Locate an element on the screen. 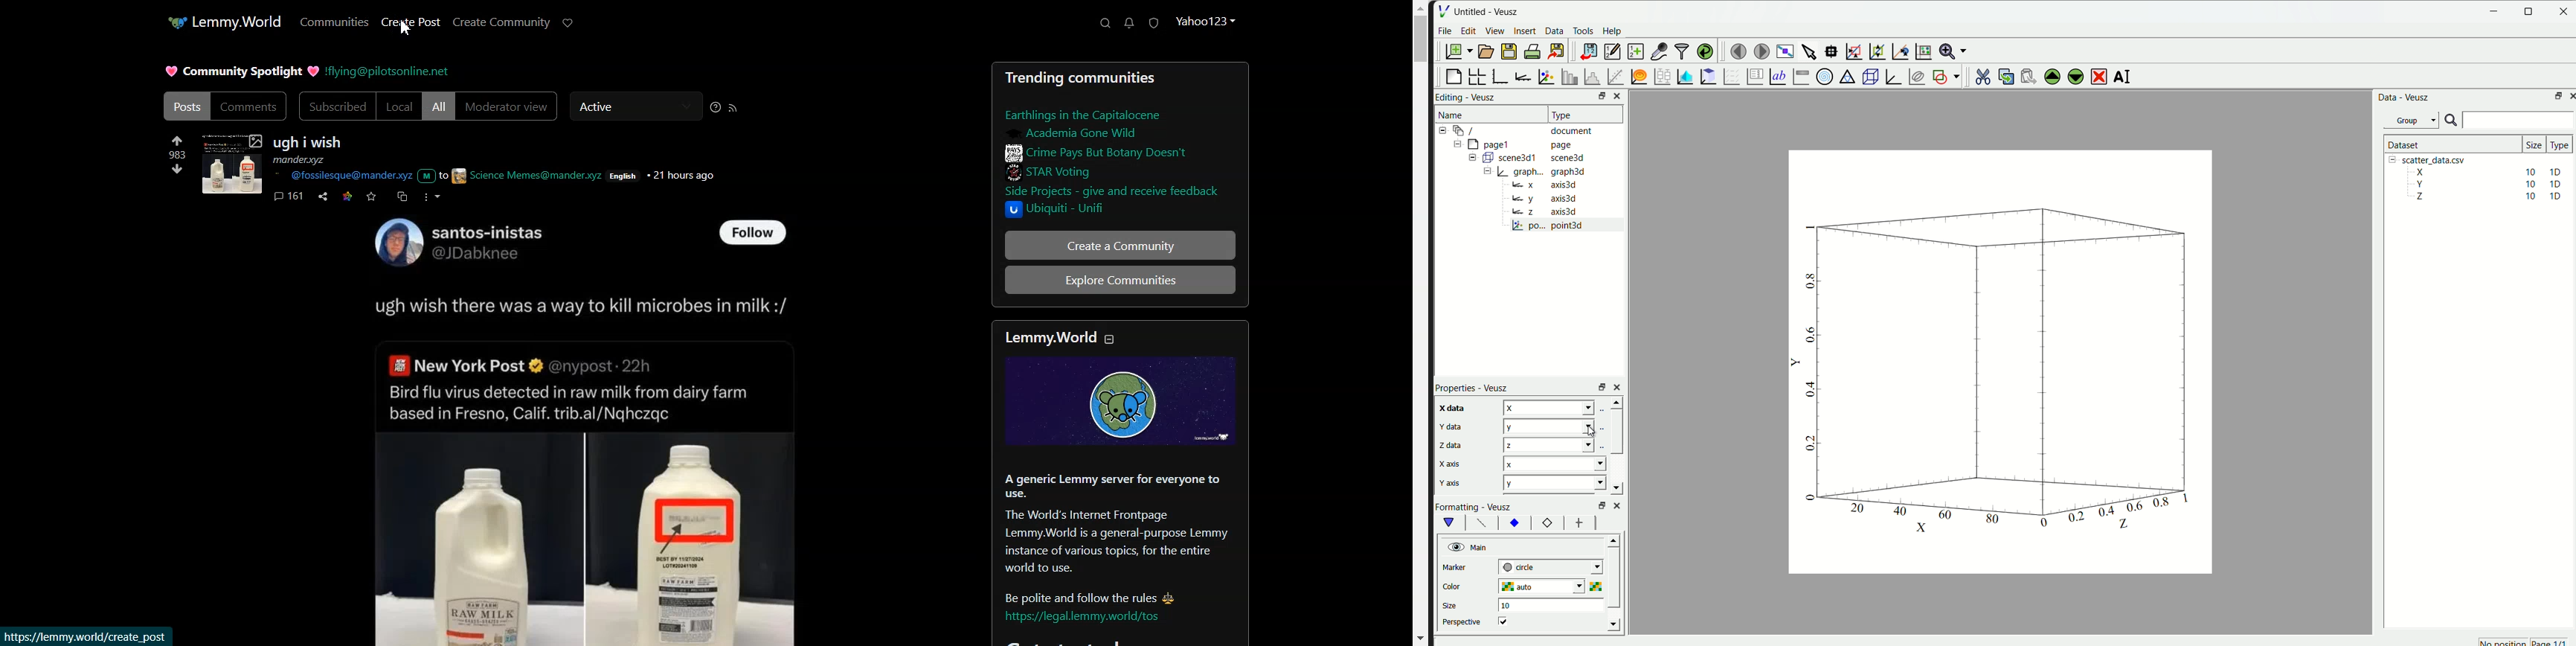 The height and width of the screenshot is (672, 2576). Share is located at coordinates (322, 196).